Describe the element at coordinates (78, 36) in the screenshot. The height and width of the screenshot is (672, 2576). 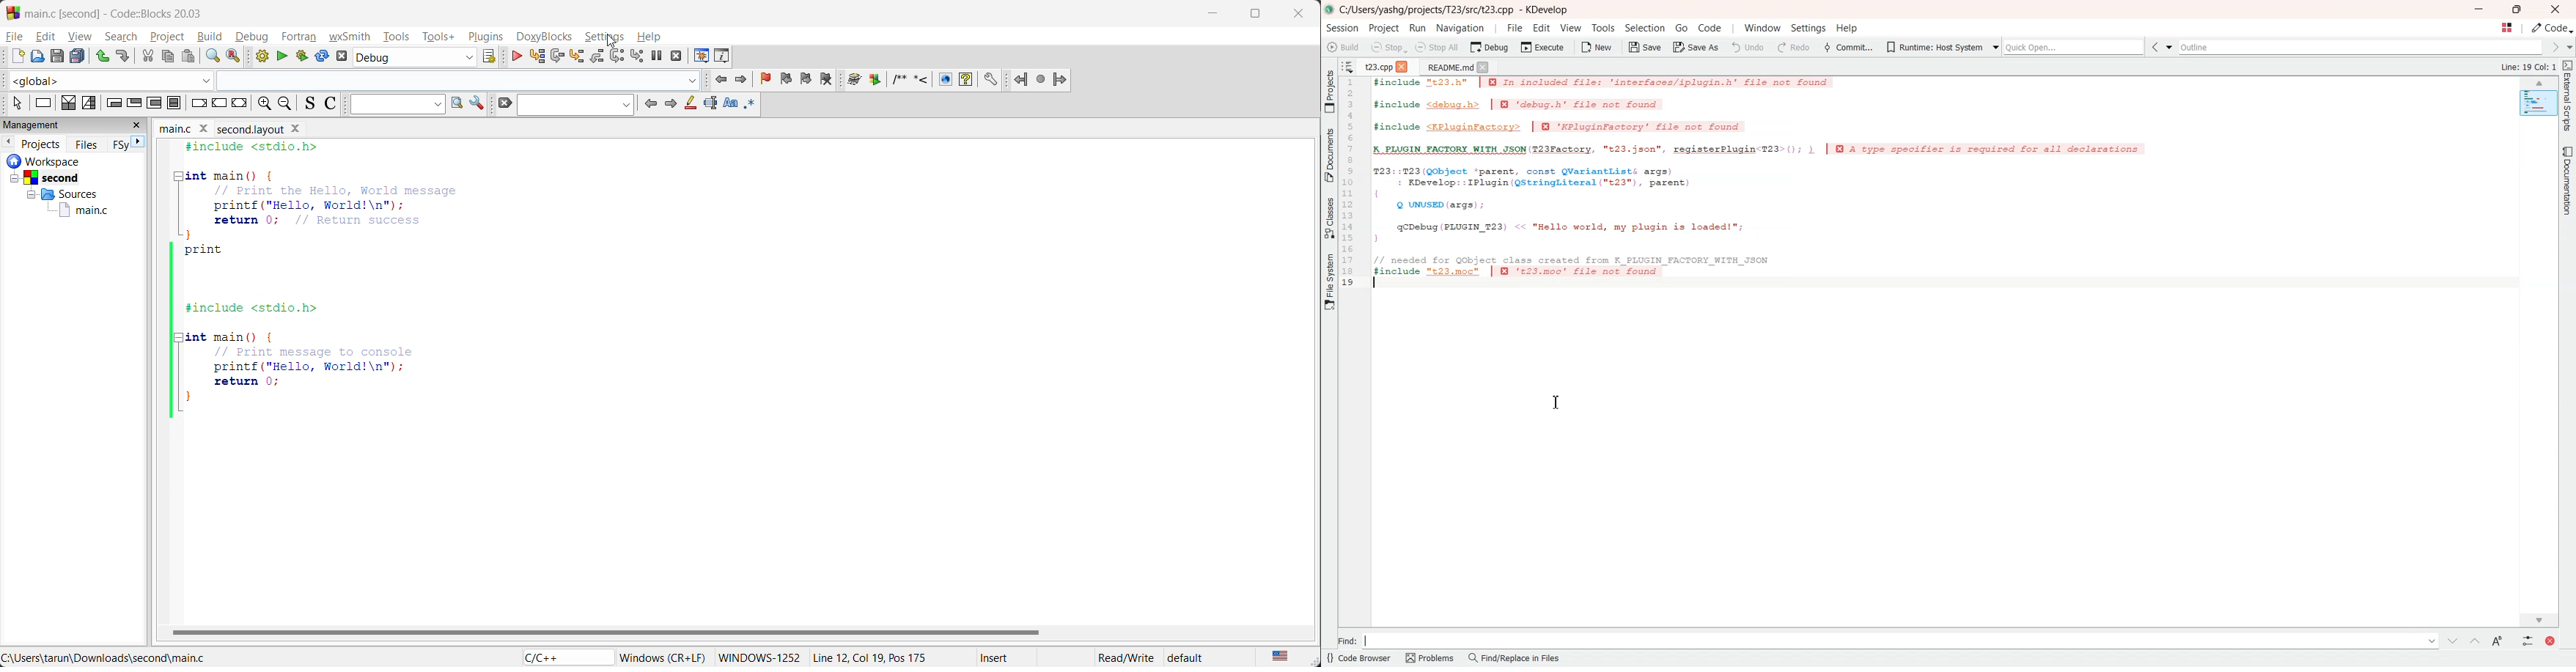
I see `view` at that location.